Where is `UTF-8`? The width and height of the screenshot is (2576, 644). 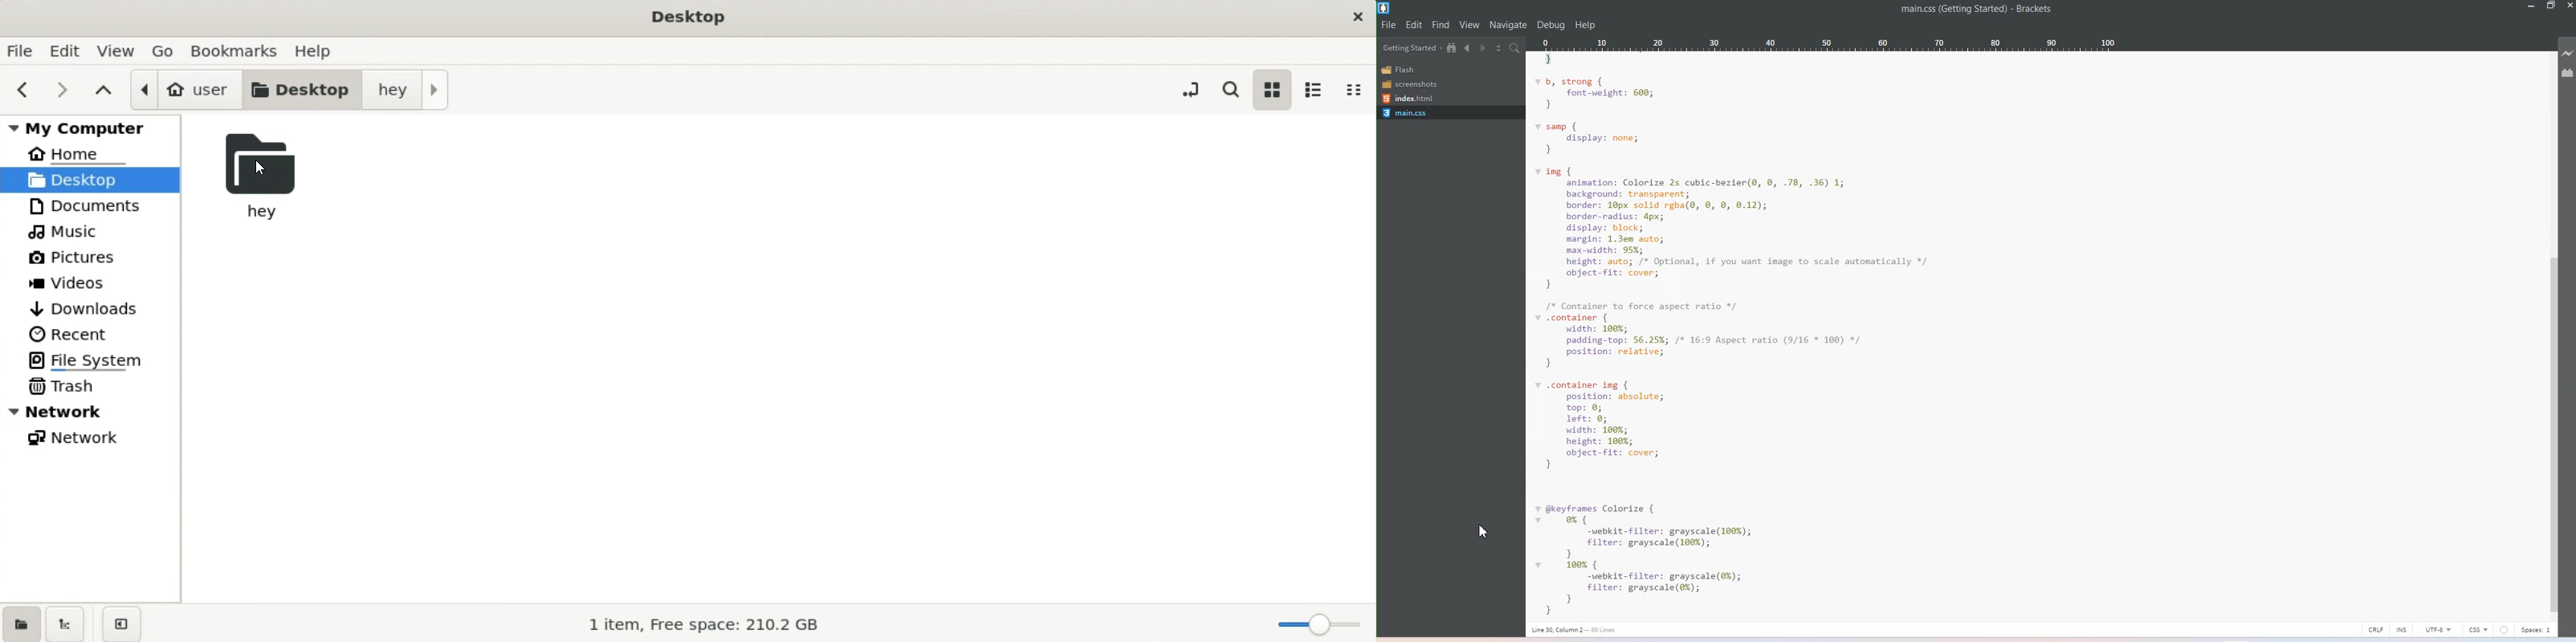
UTF-8 is located at coordinates (2436, 630).